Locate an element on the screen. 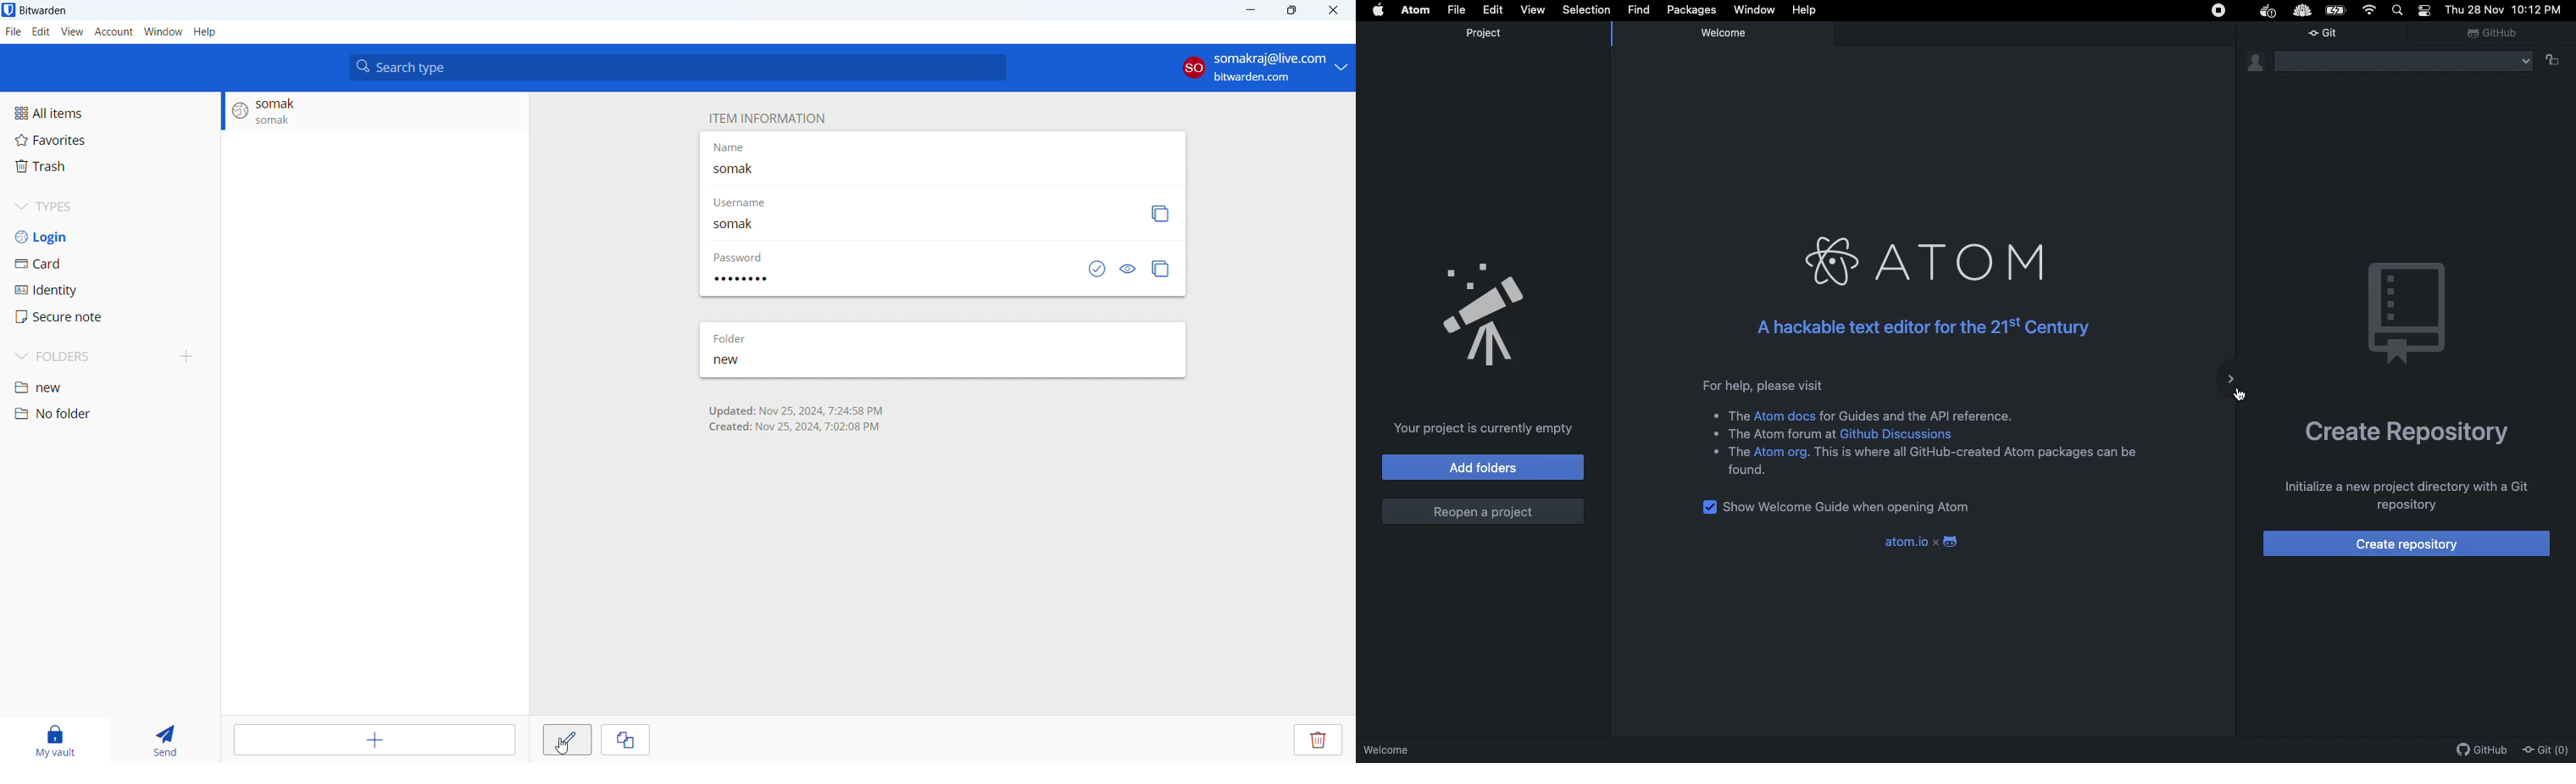 The width and height of the screenshot is (2576, 784). account is located at coordinates (1263, 68).